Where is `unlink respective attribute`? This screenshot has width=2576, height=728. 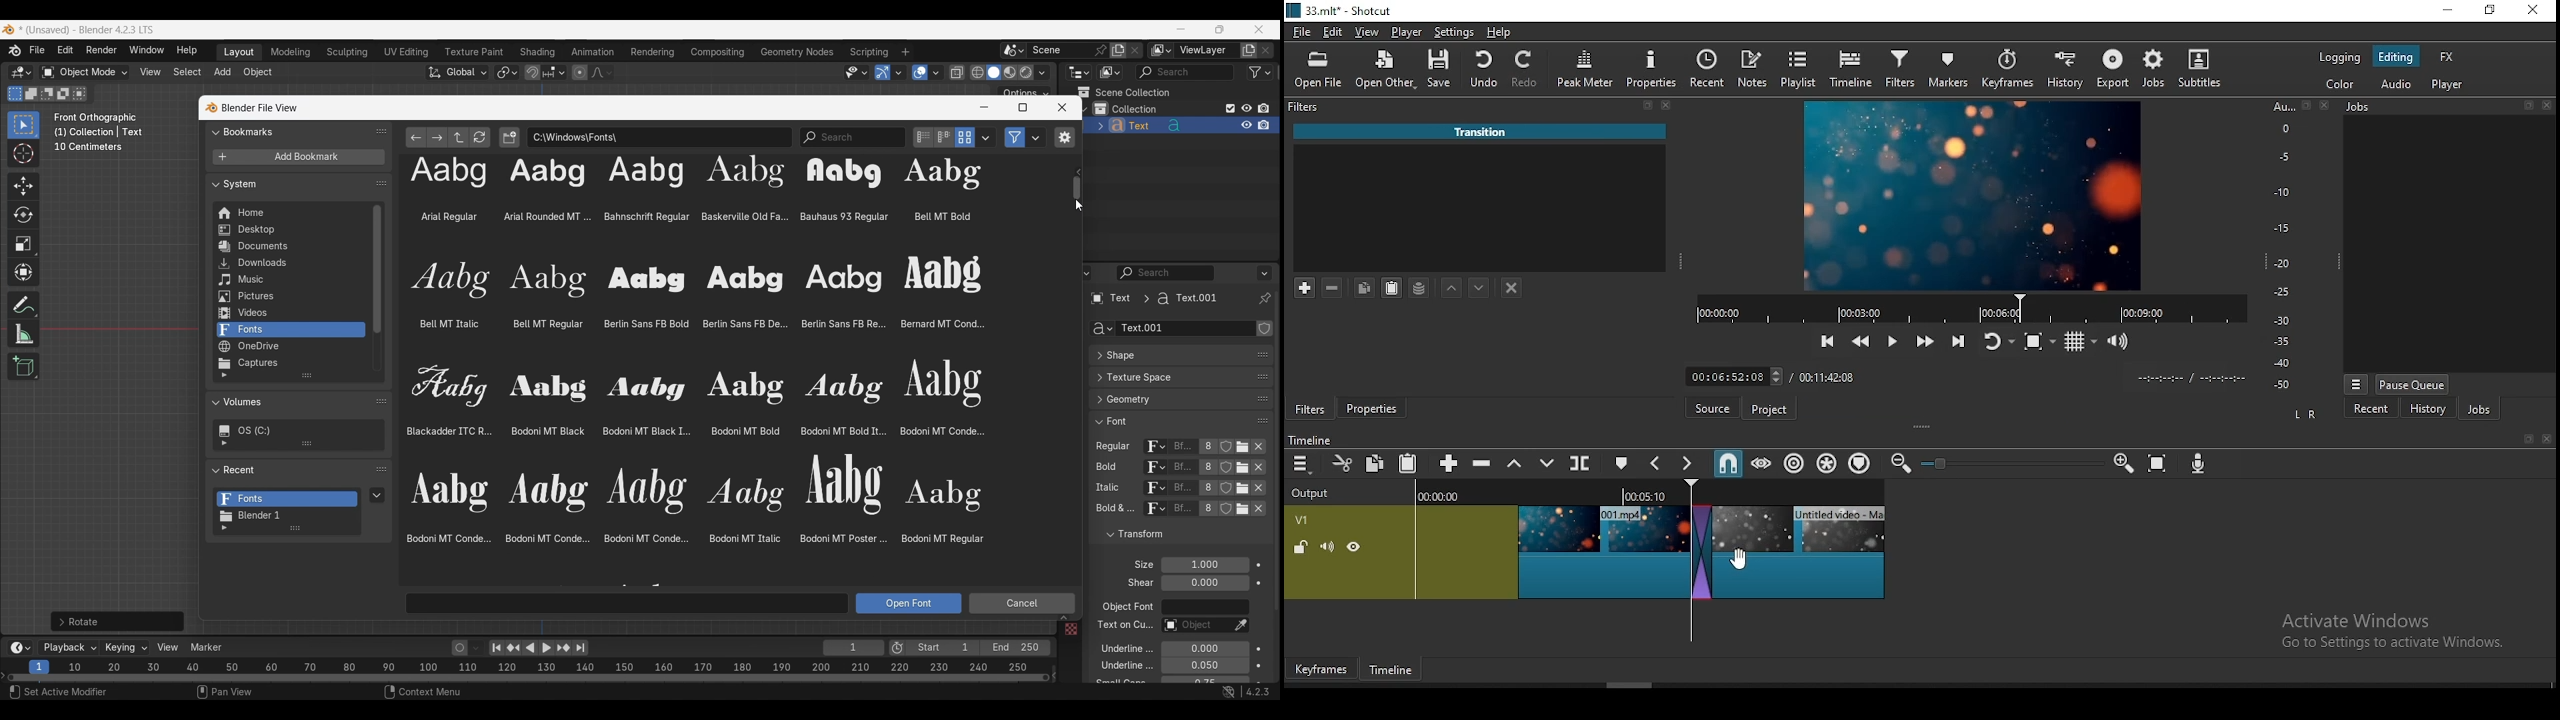
unlink respective attribute is located at coordinates (1252, 511).